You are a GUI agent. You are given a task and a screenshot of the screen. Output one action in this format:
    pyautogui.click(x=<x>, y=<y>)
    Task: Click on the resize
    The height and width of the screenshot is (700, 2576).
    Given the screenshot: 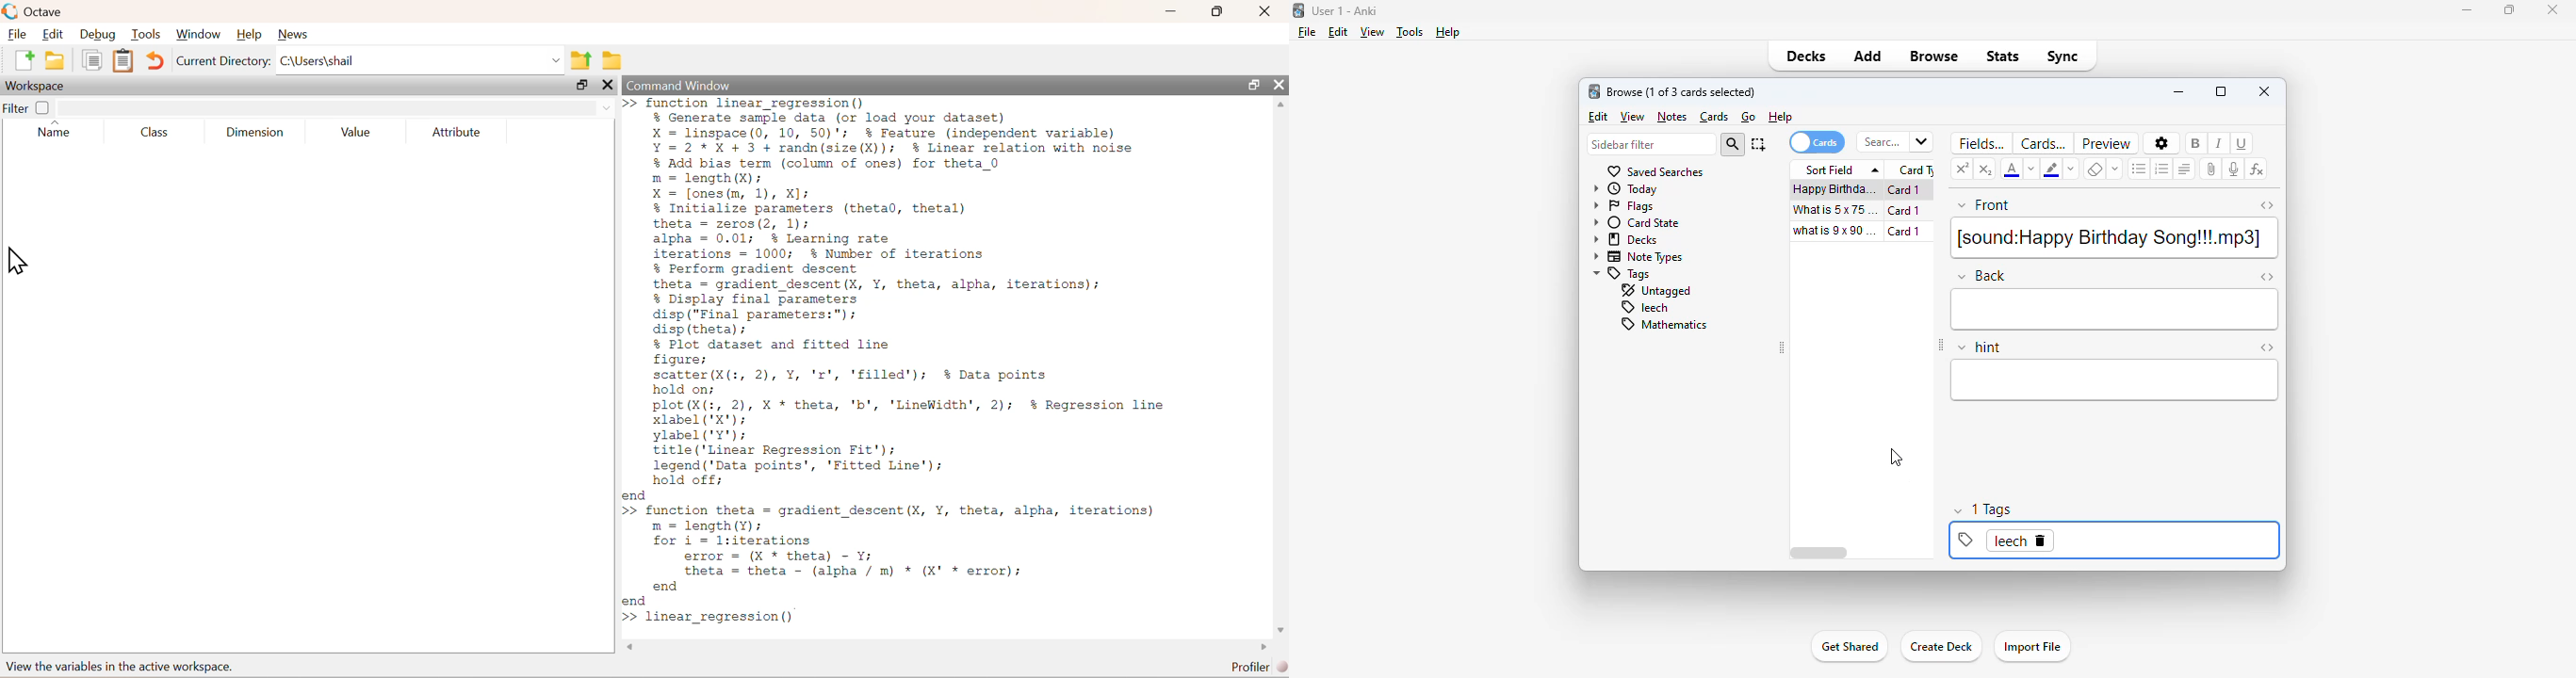 What is the action you would take?
    pyautogui.click(x=583, y=85)
    